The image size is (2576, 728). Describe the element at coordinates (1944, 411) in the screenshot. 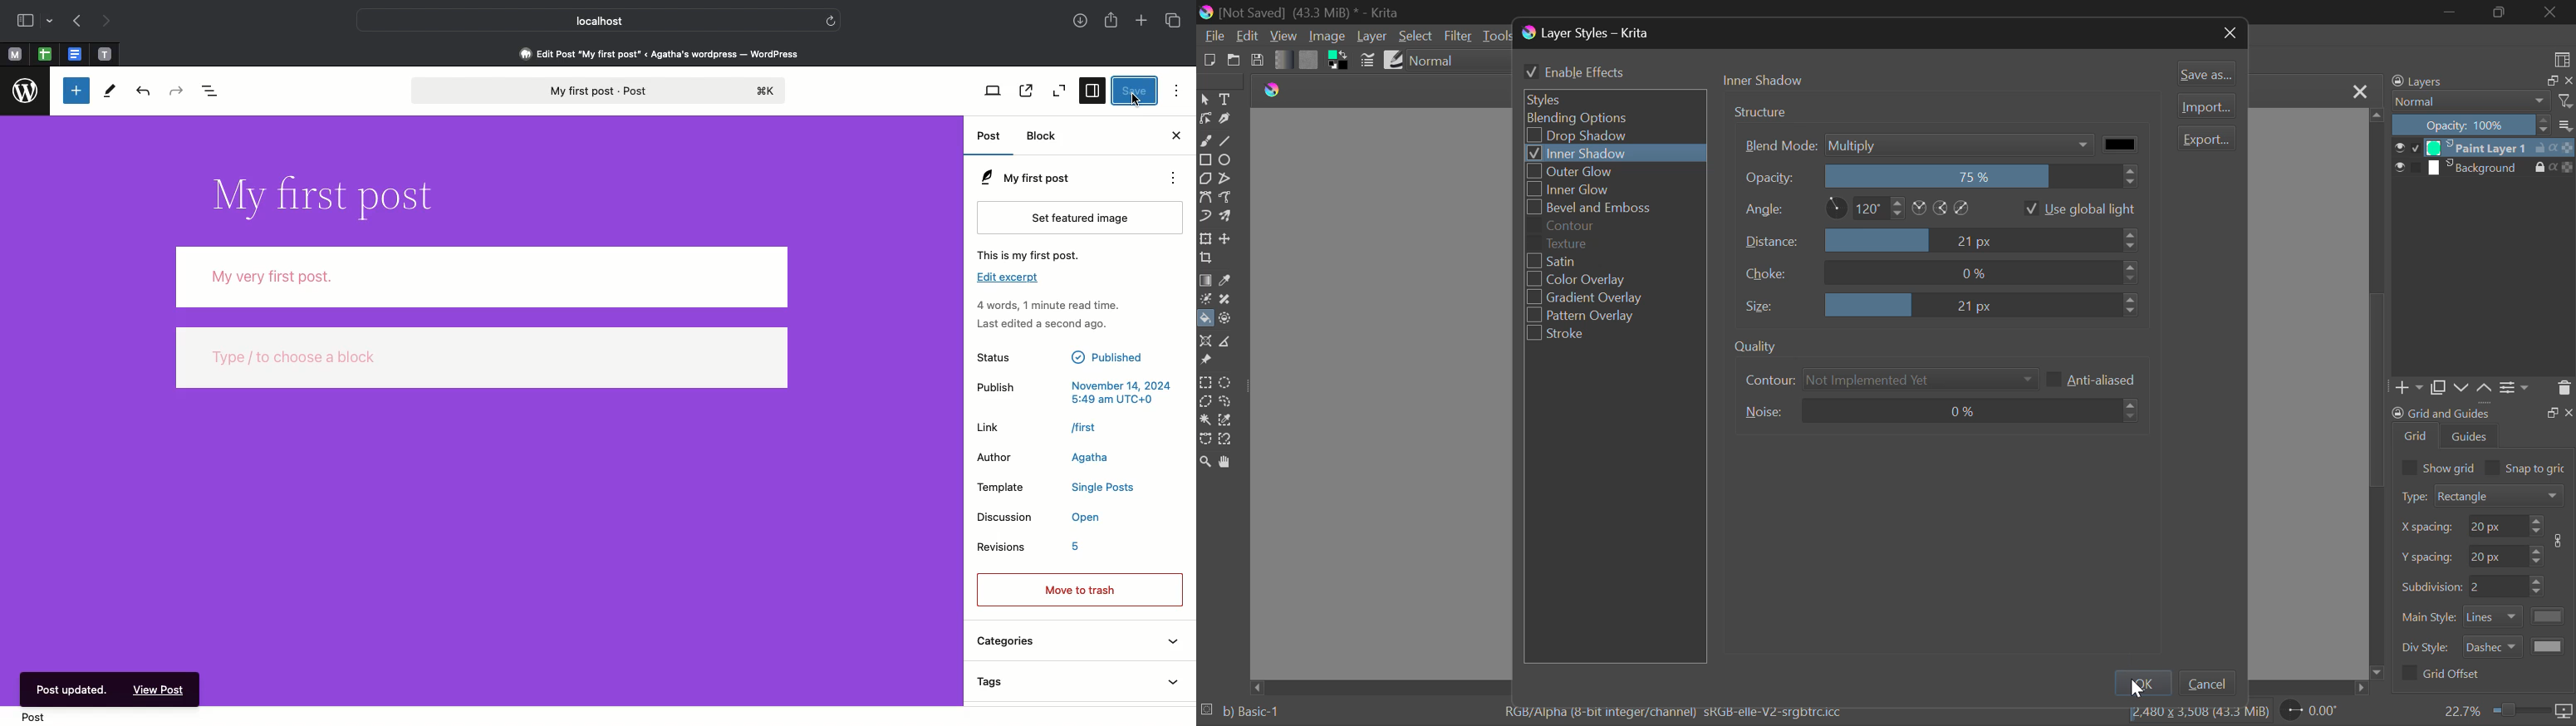

I see `Noise` at that location.